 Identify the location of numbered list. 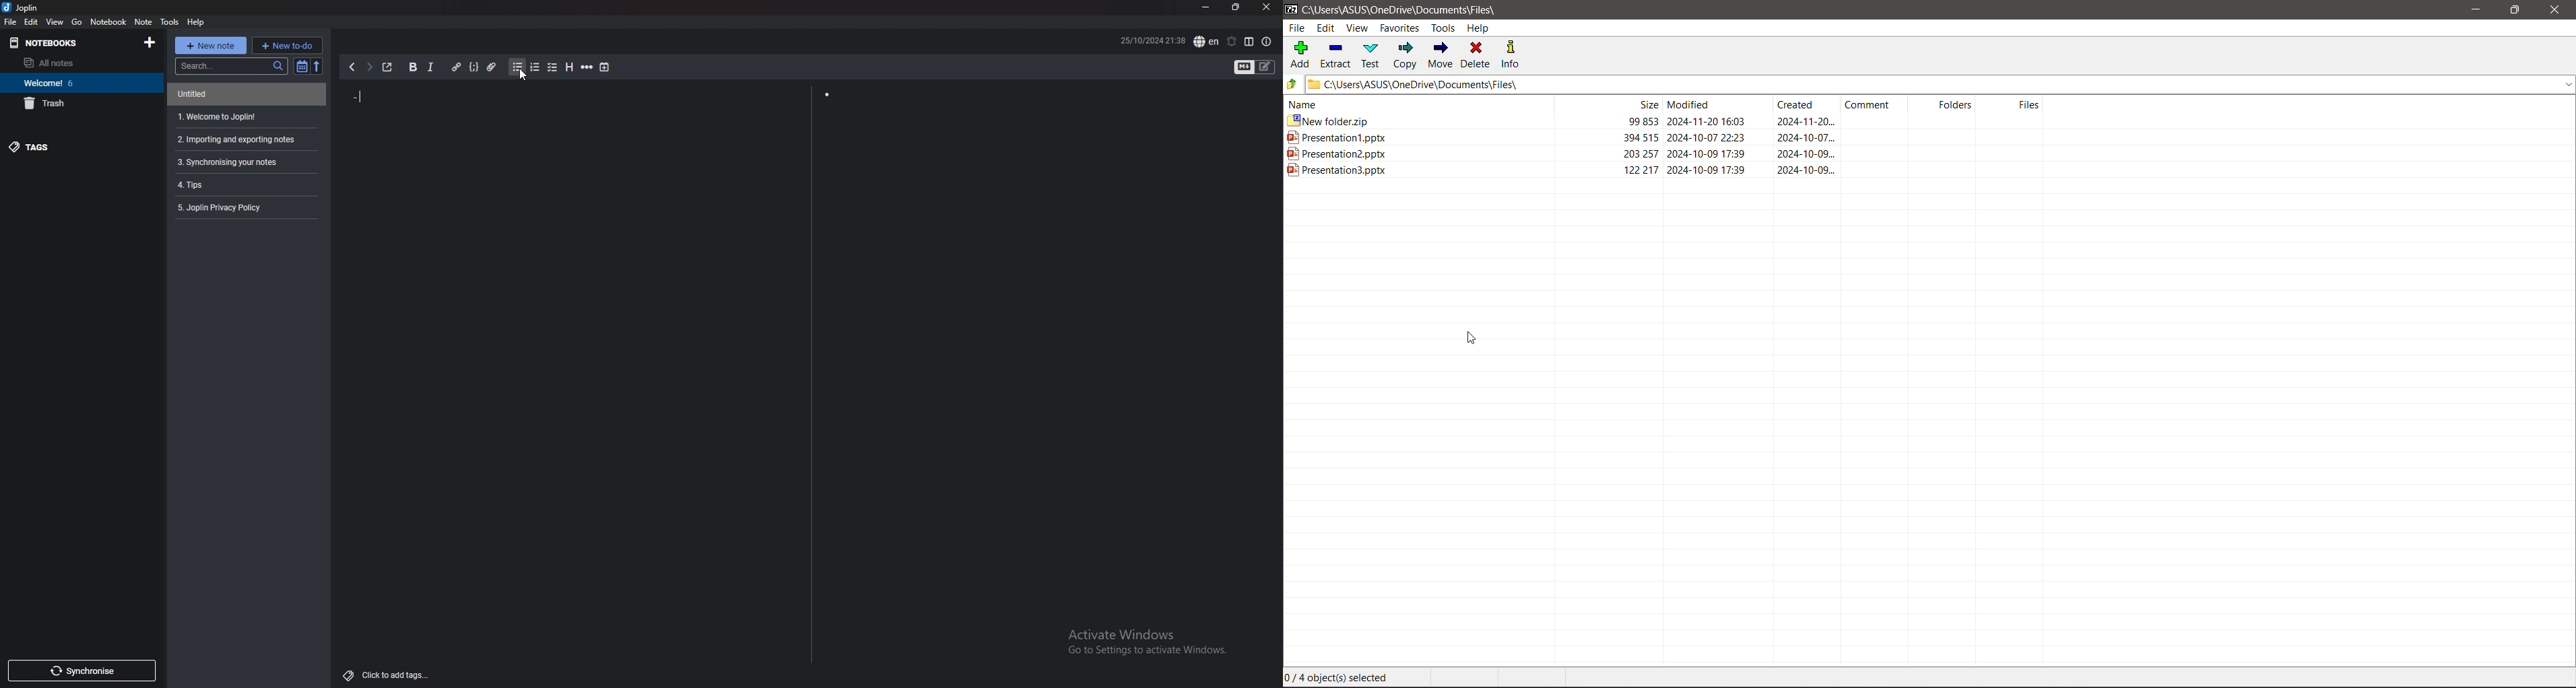
(532, 68).